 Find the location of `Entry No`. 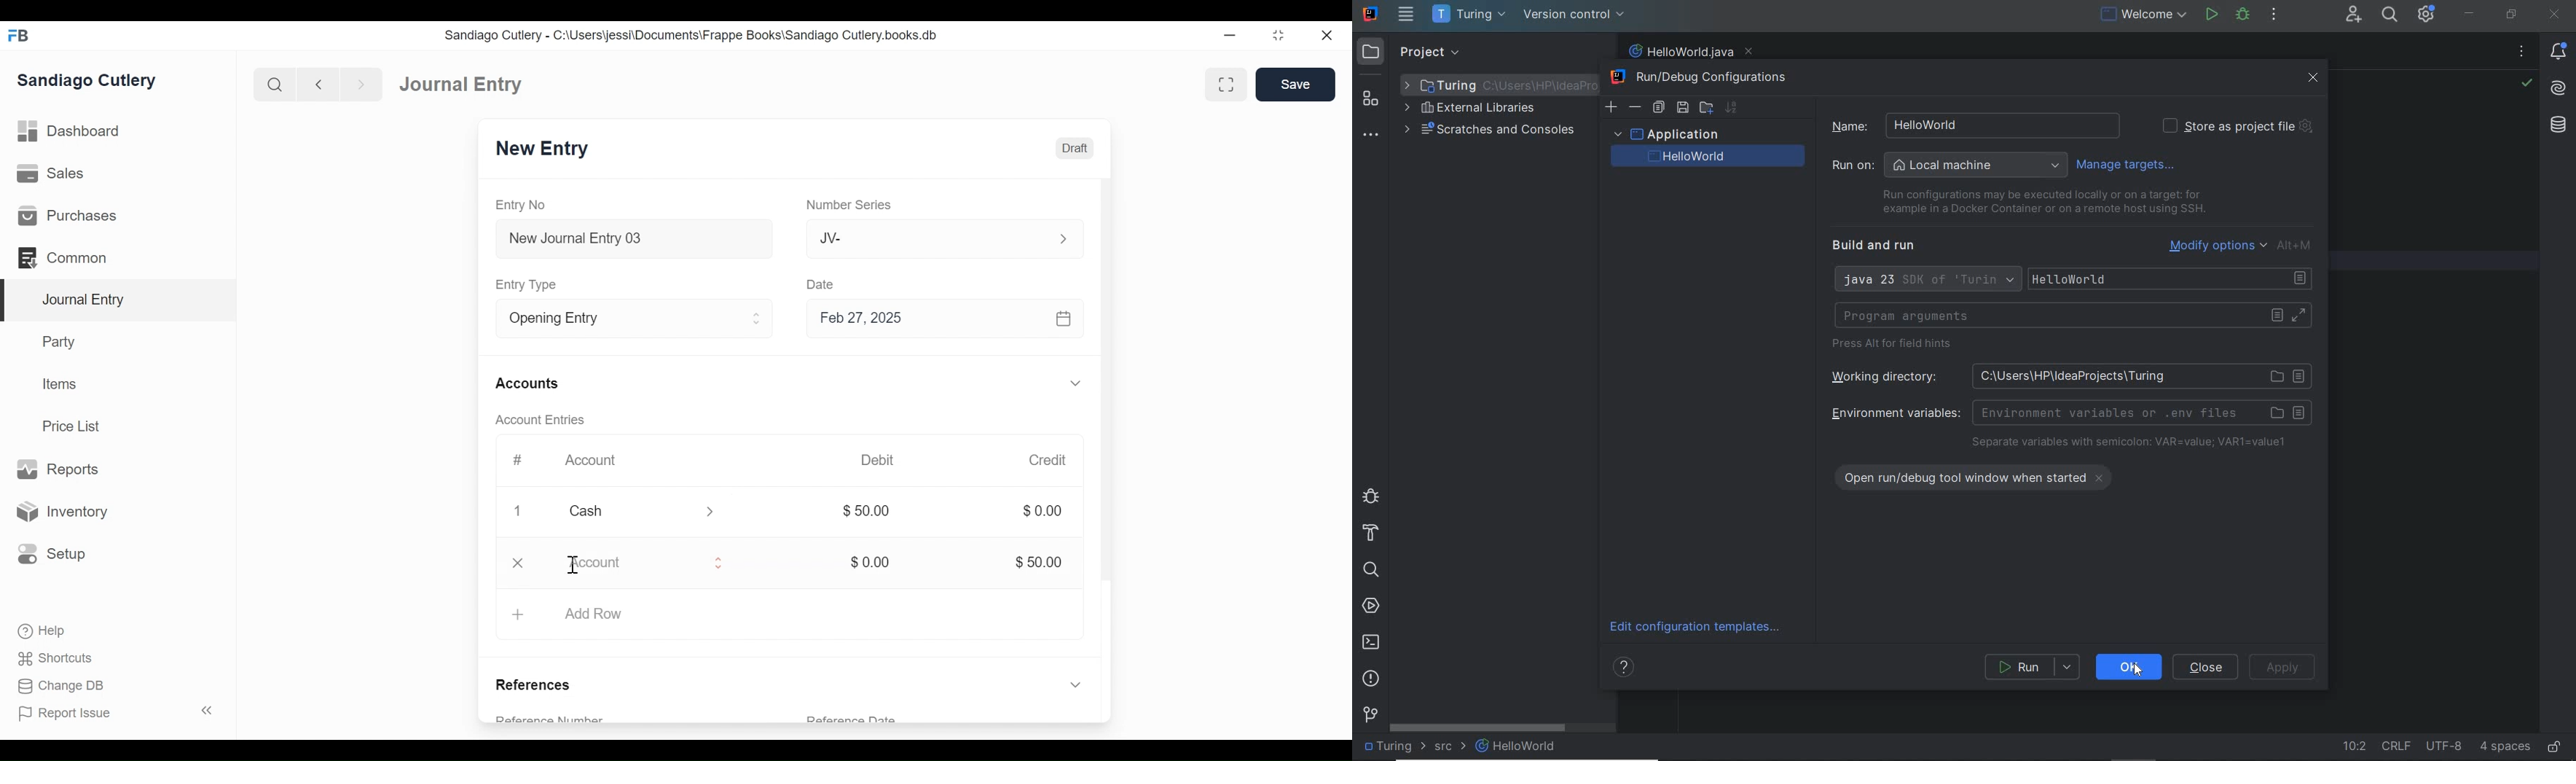

Entry No is located at coordinates (520, 205).